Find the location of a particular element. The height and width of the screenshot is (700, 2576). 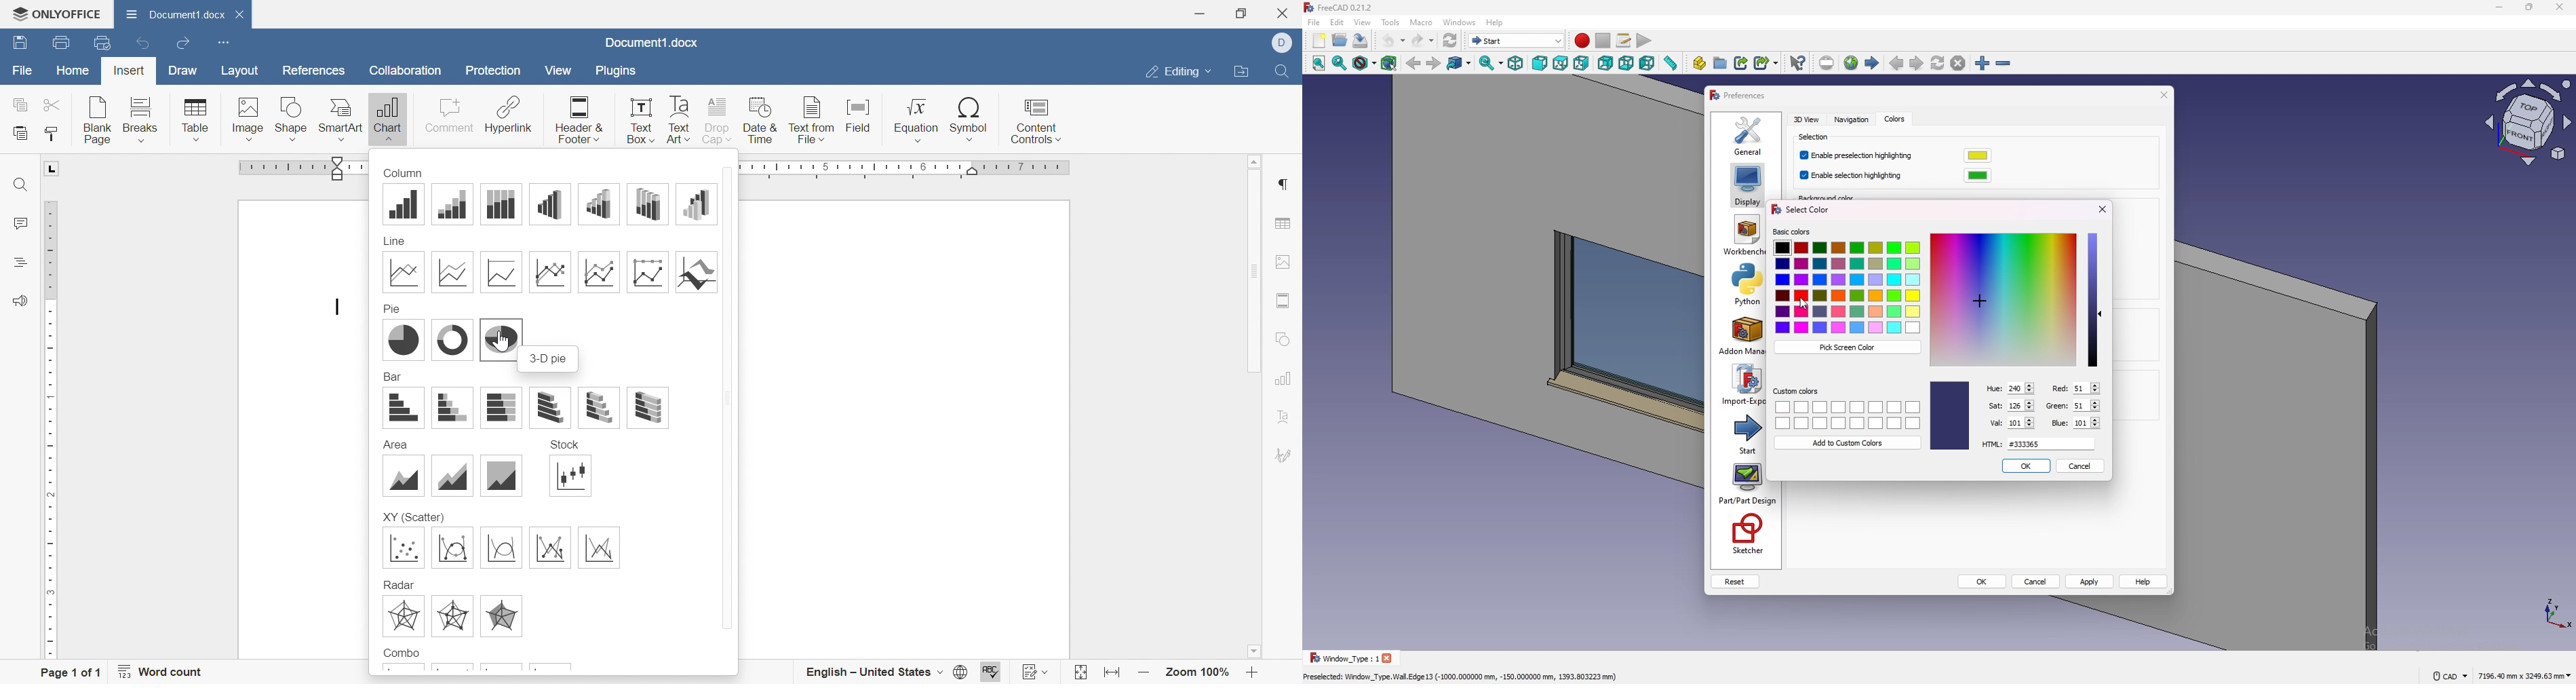

Filled radar is located at coordinates (503, 617).